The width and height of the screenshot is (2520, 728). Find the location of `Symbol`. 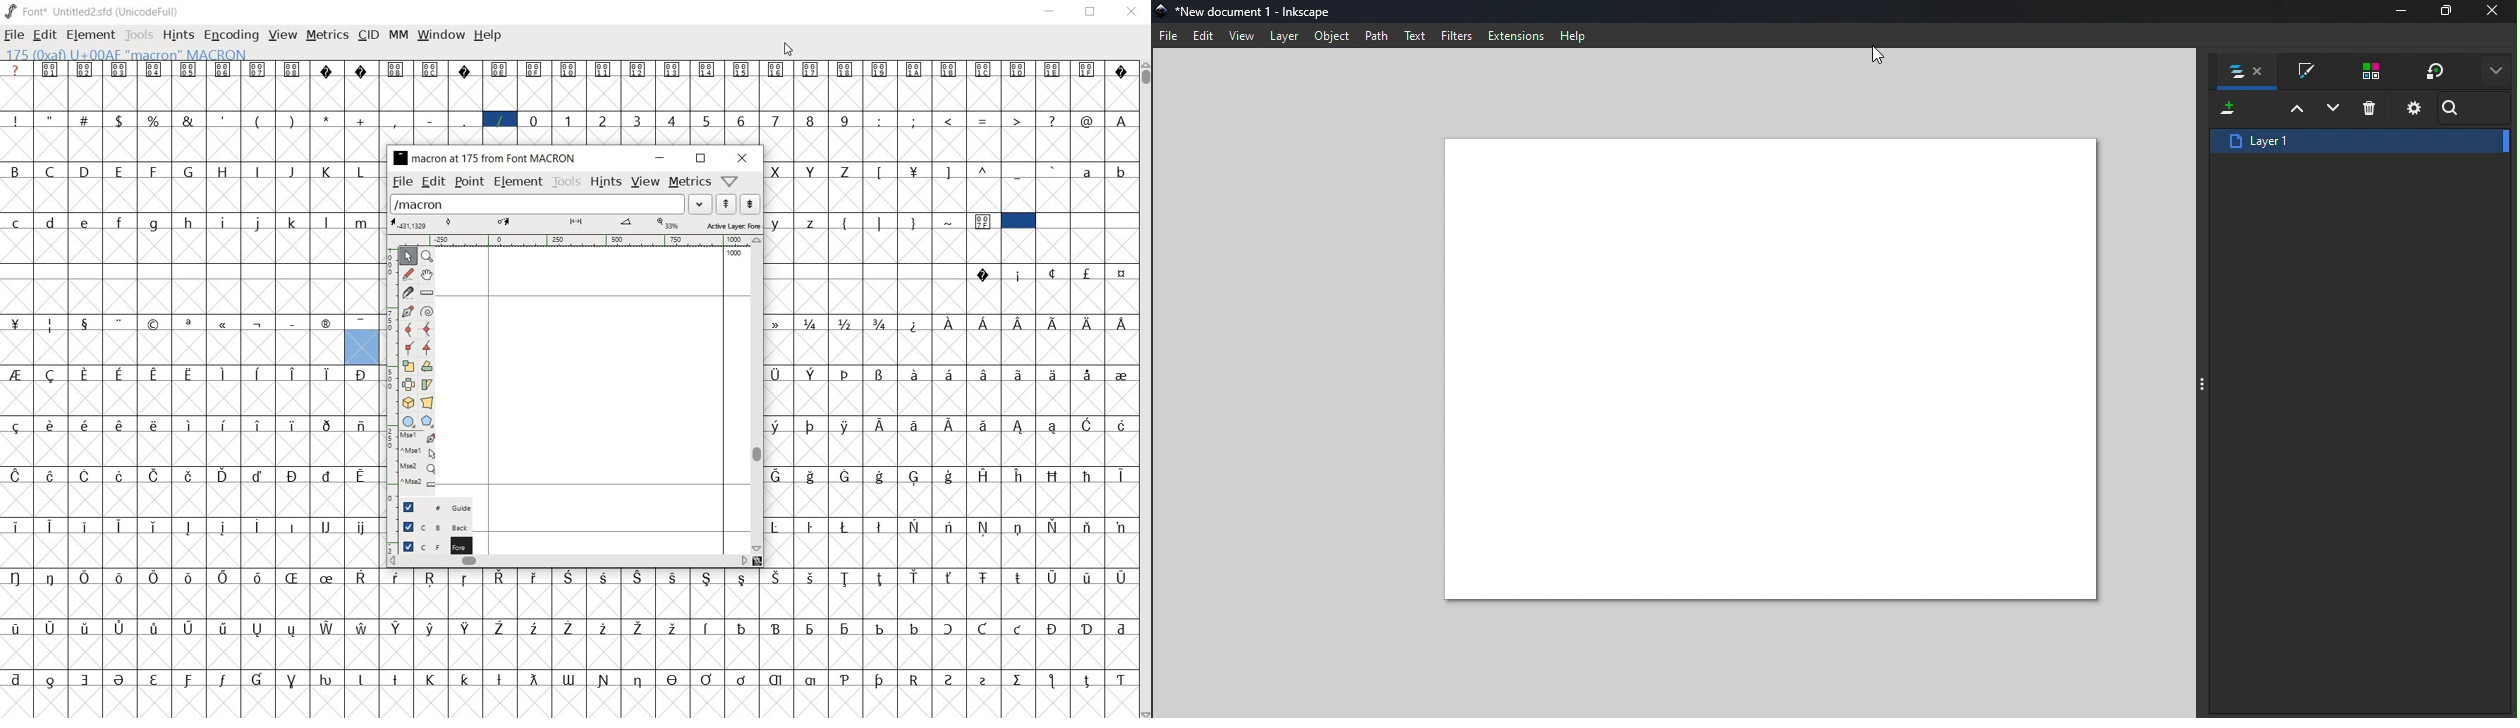

Symbol is located at coordinates (1052, 681).